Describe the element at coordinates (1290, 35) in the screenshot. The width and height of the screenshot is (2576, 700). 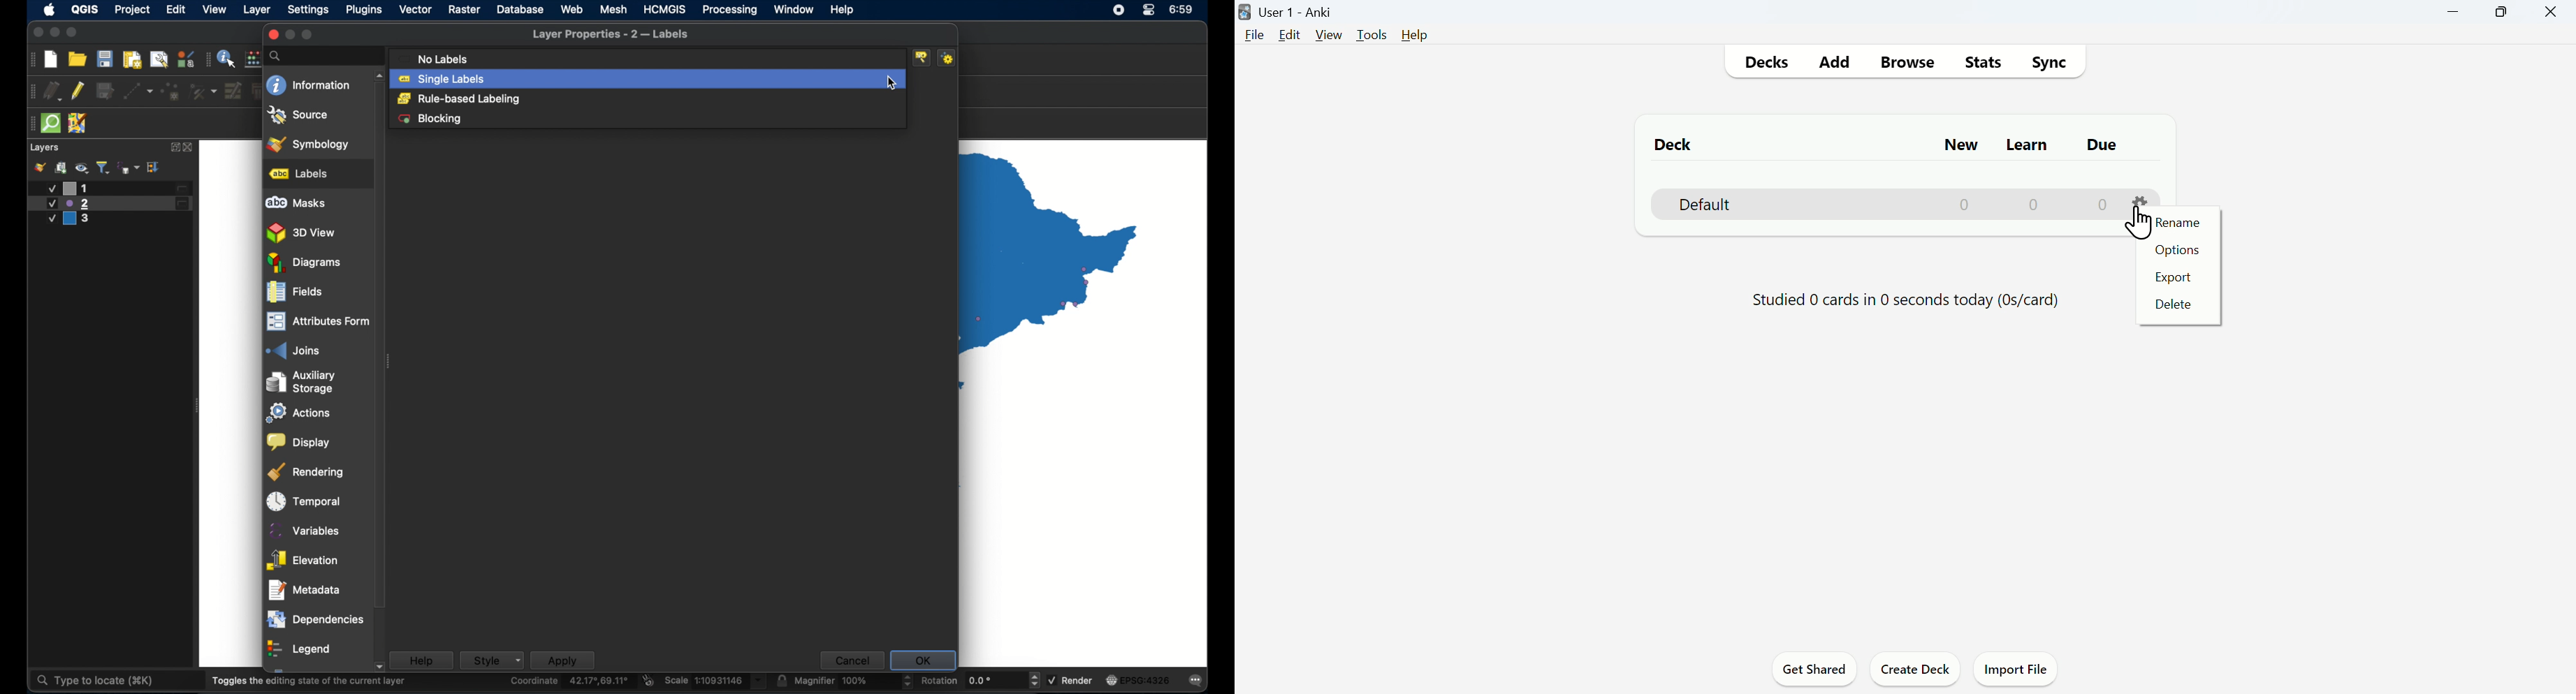
I see `Edit` at that location.